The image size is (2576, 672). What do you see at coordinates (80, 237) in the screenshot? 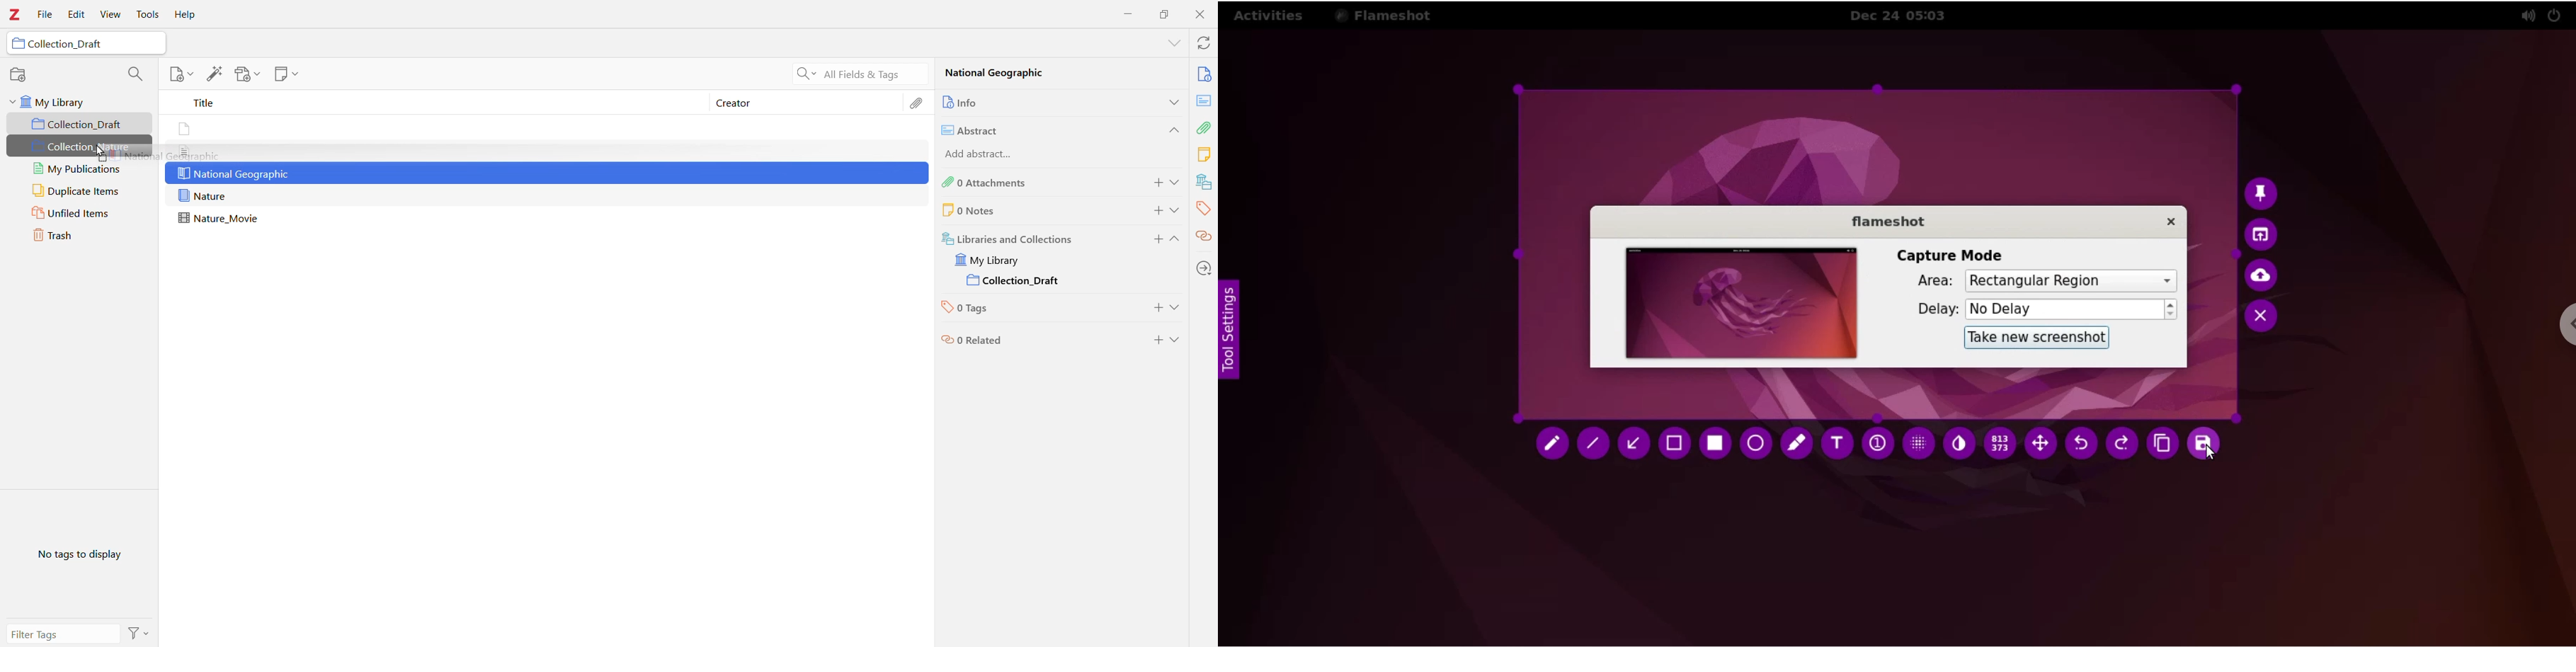
I see `Trash` at bounding box center [80, 237].